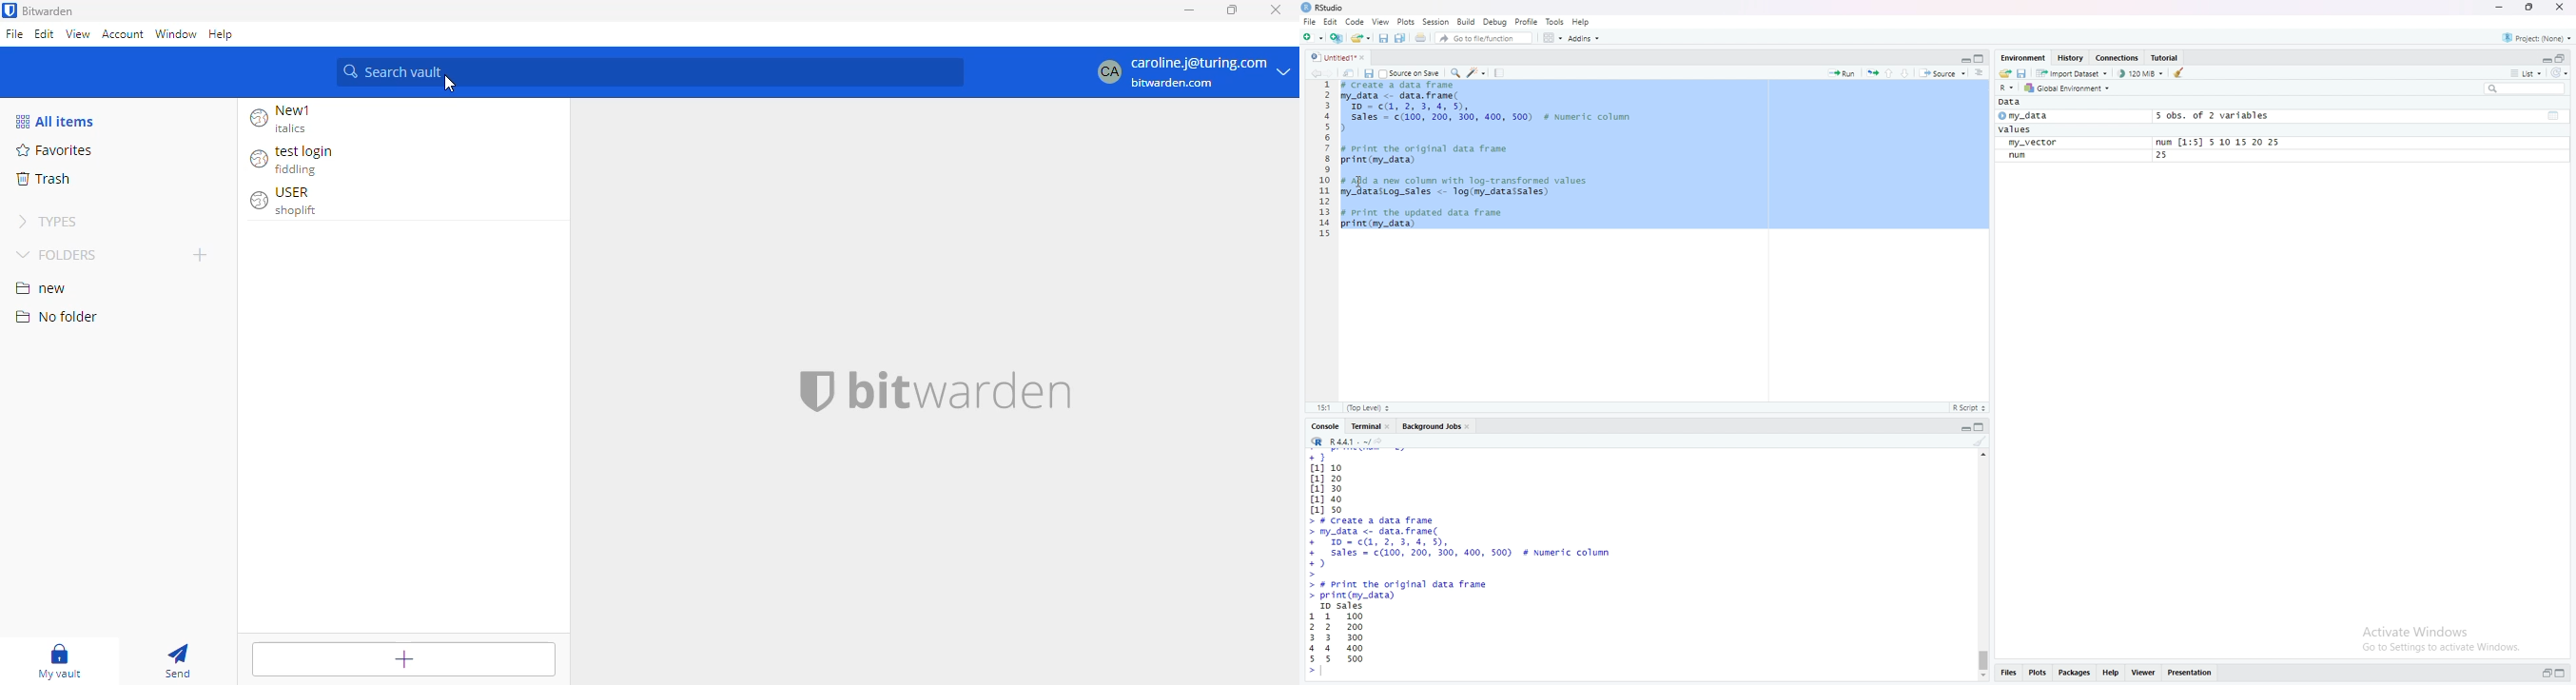 The image size is (2576, 700). Describe the element at coordinates (1473, 428) in the screenshot. I see `close` at that location.